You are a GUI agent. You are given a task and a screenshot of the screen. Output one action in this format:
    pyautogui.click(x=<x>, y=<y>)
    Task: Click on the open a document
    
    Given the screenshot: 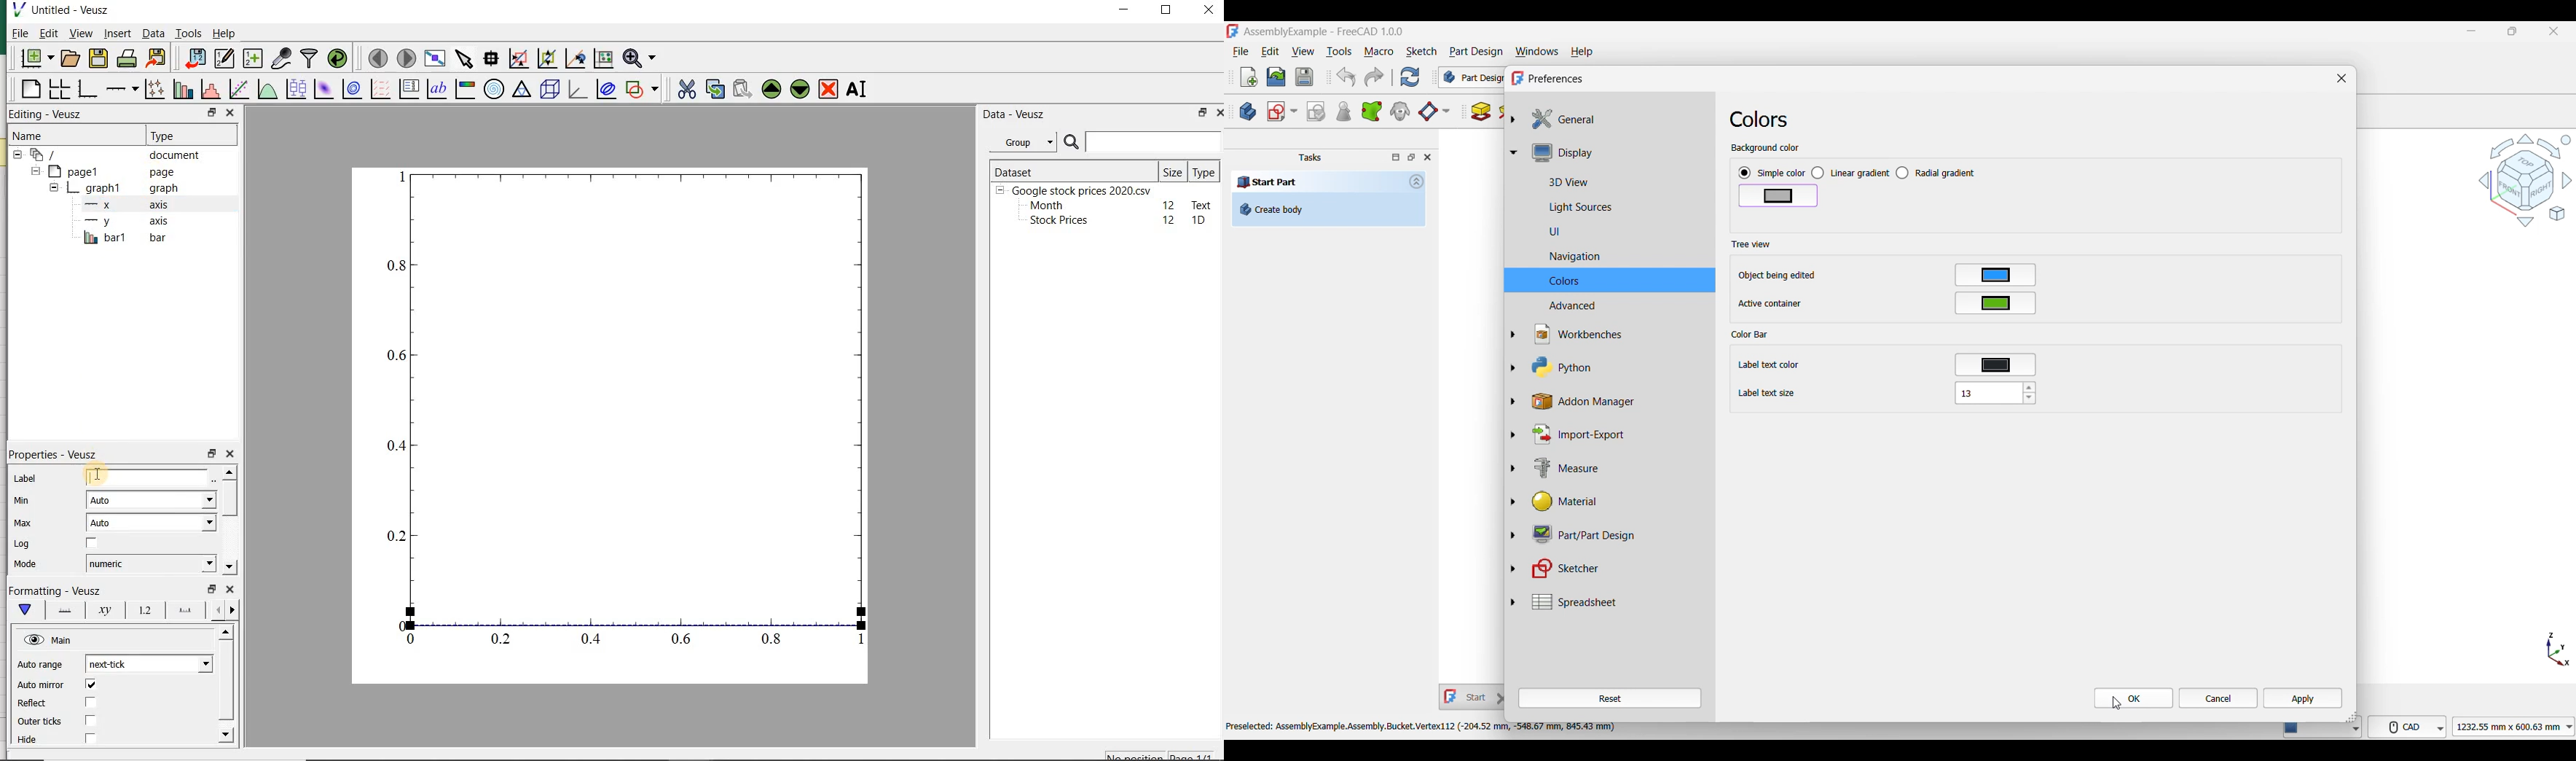 What is the action you would take?
    pyautogui.click(x=71, y=58)
    